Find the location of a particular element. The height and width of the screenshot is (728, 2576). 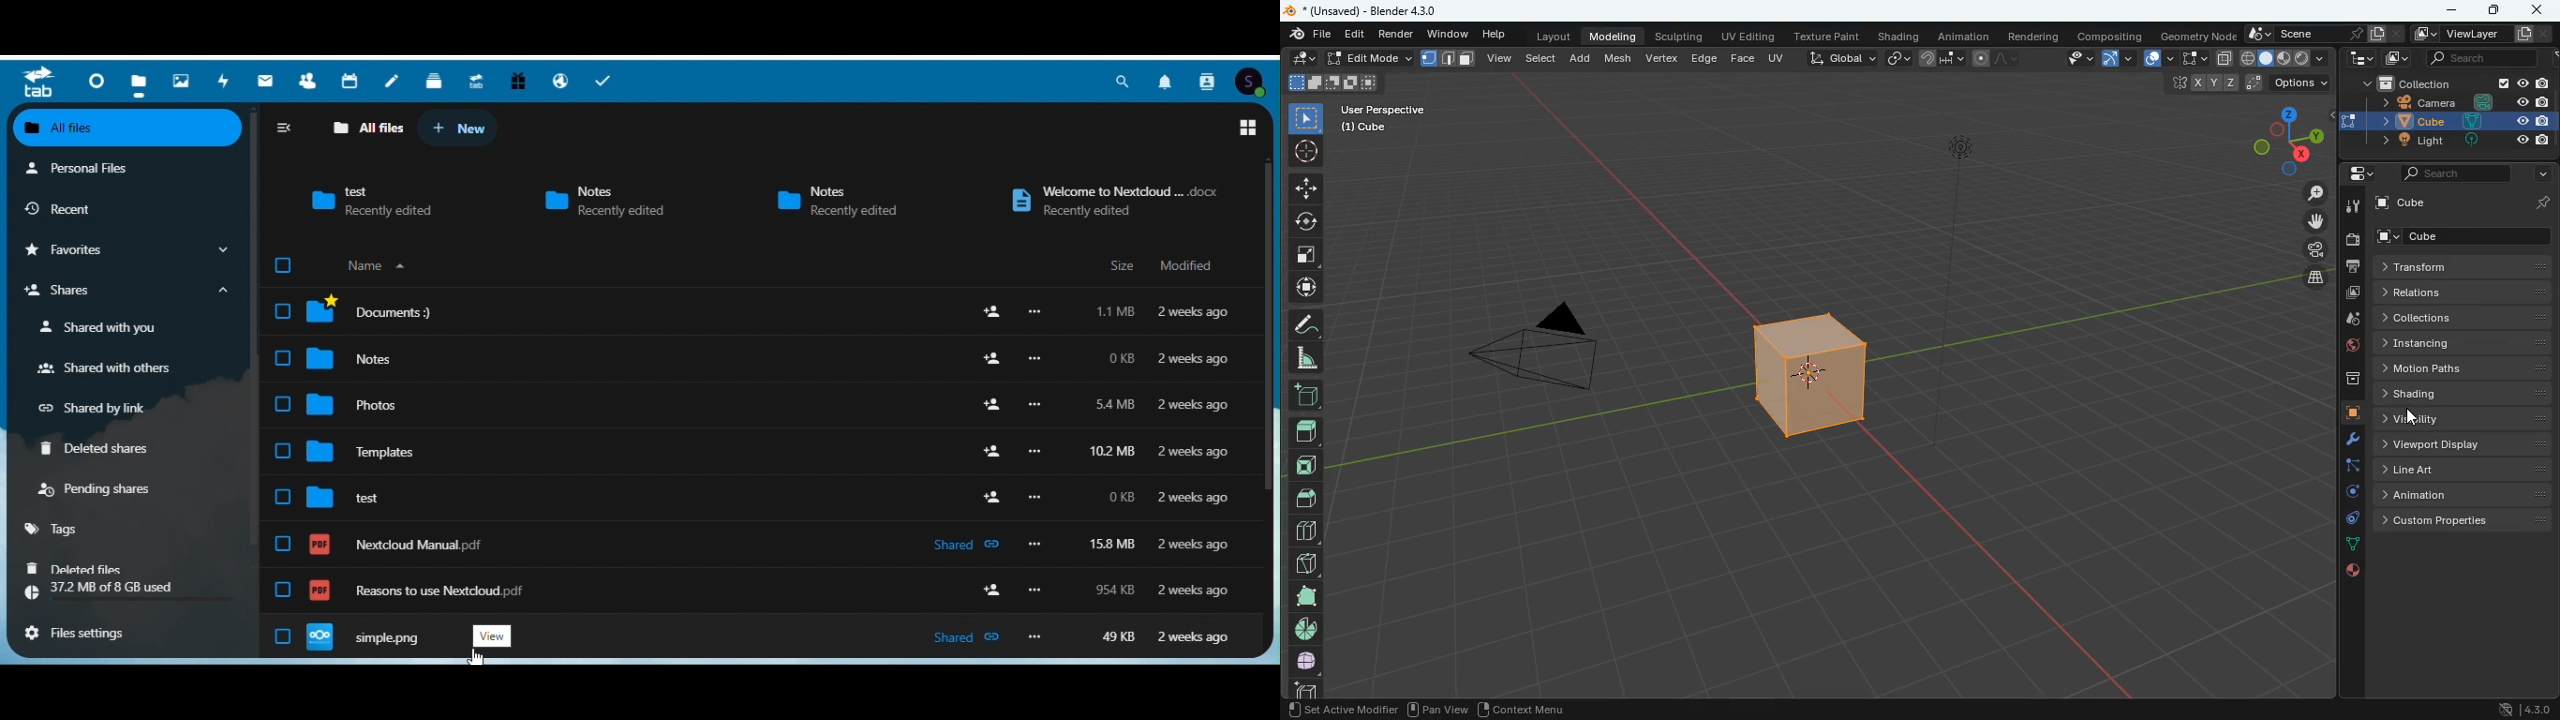

move is located at coordinates (2321, 223).